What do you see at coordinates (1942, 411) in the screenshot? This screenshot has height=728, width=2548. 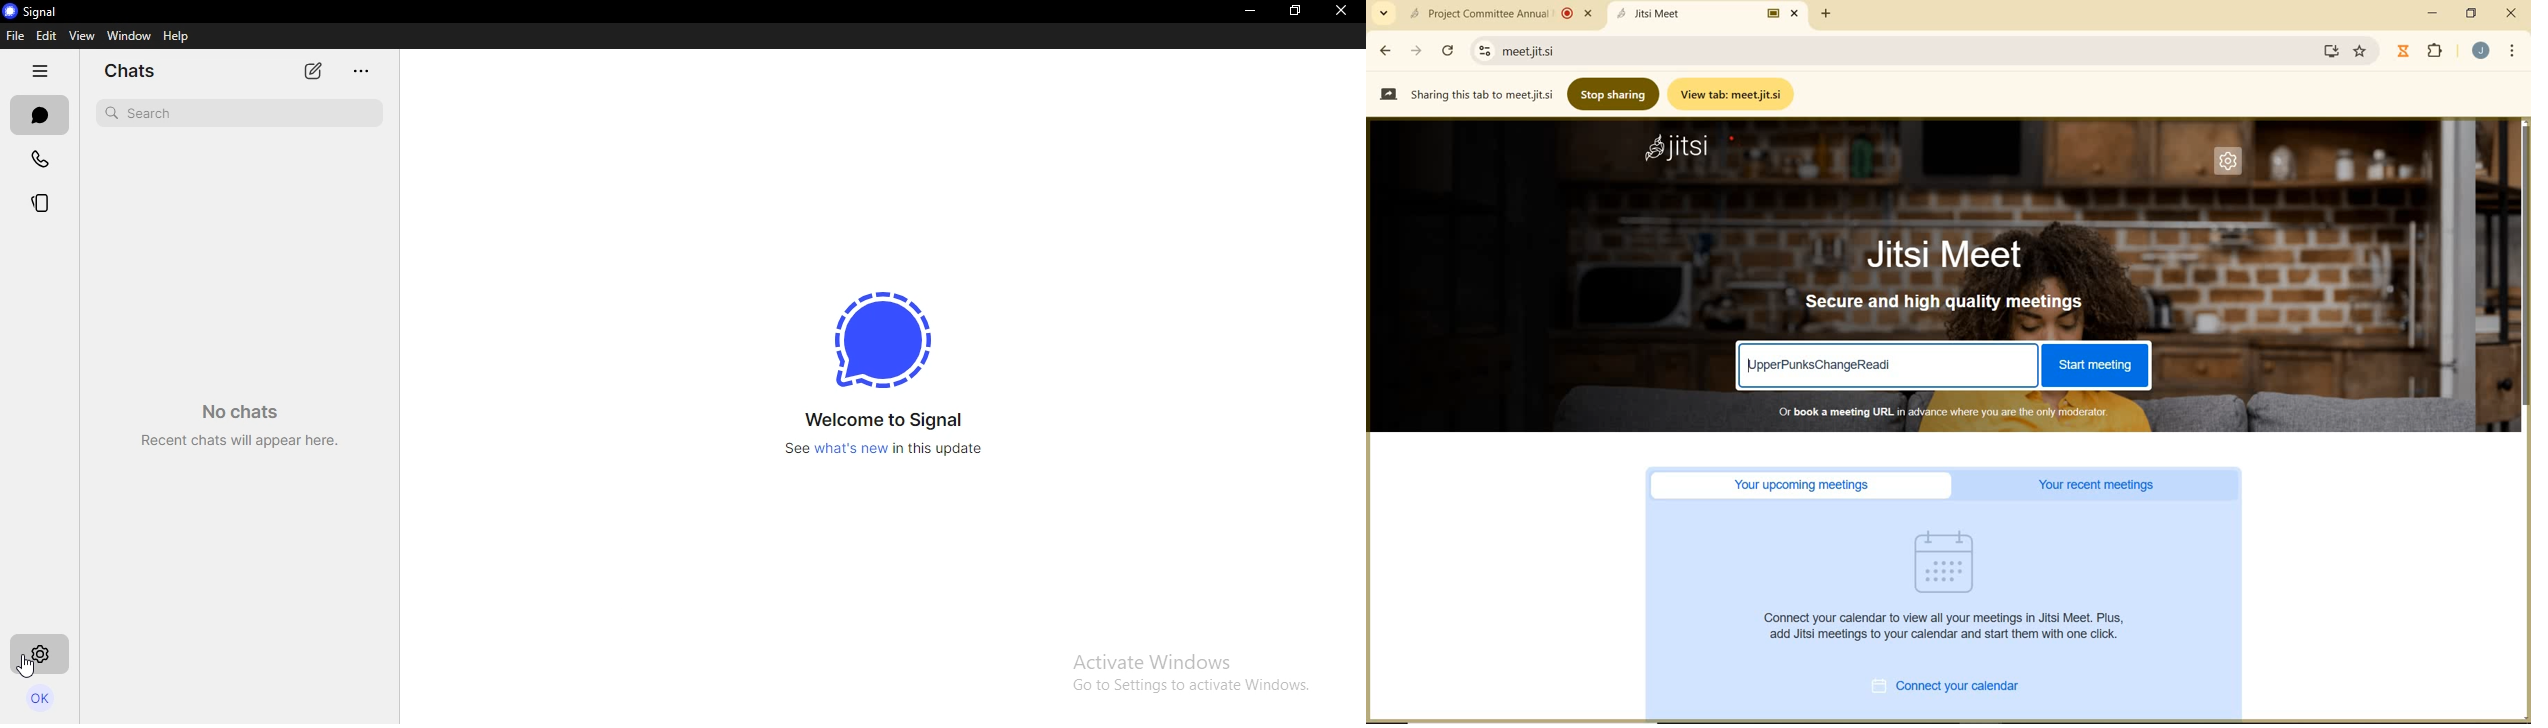 I see `Or book a meeting URL in advance where you are the only moderator.` at bounding box center [1942, 411].